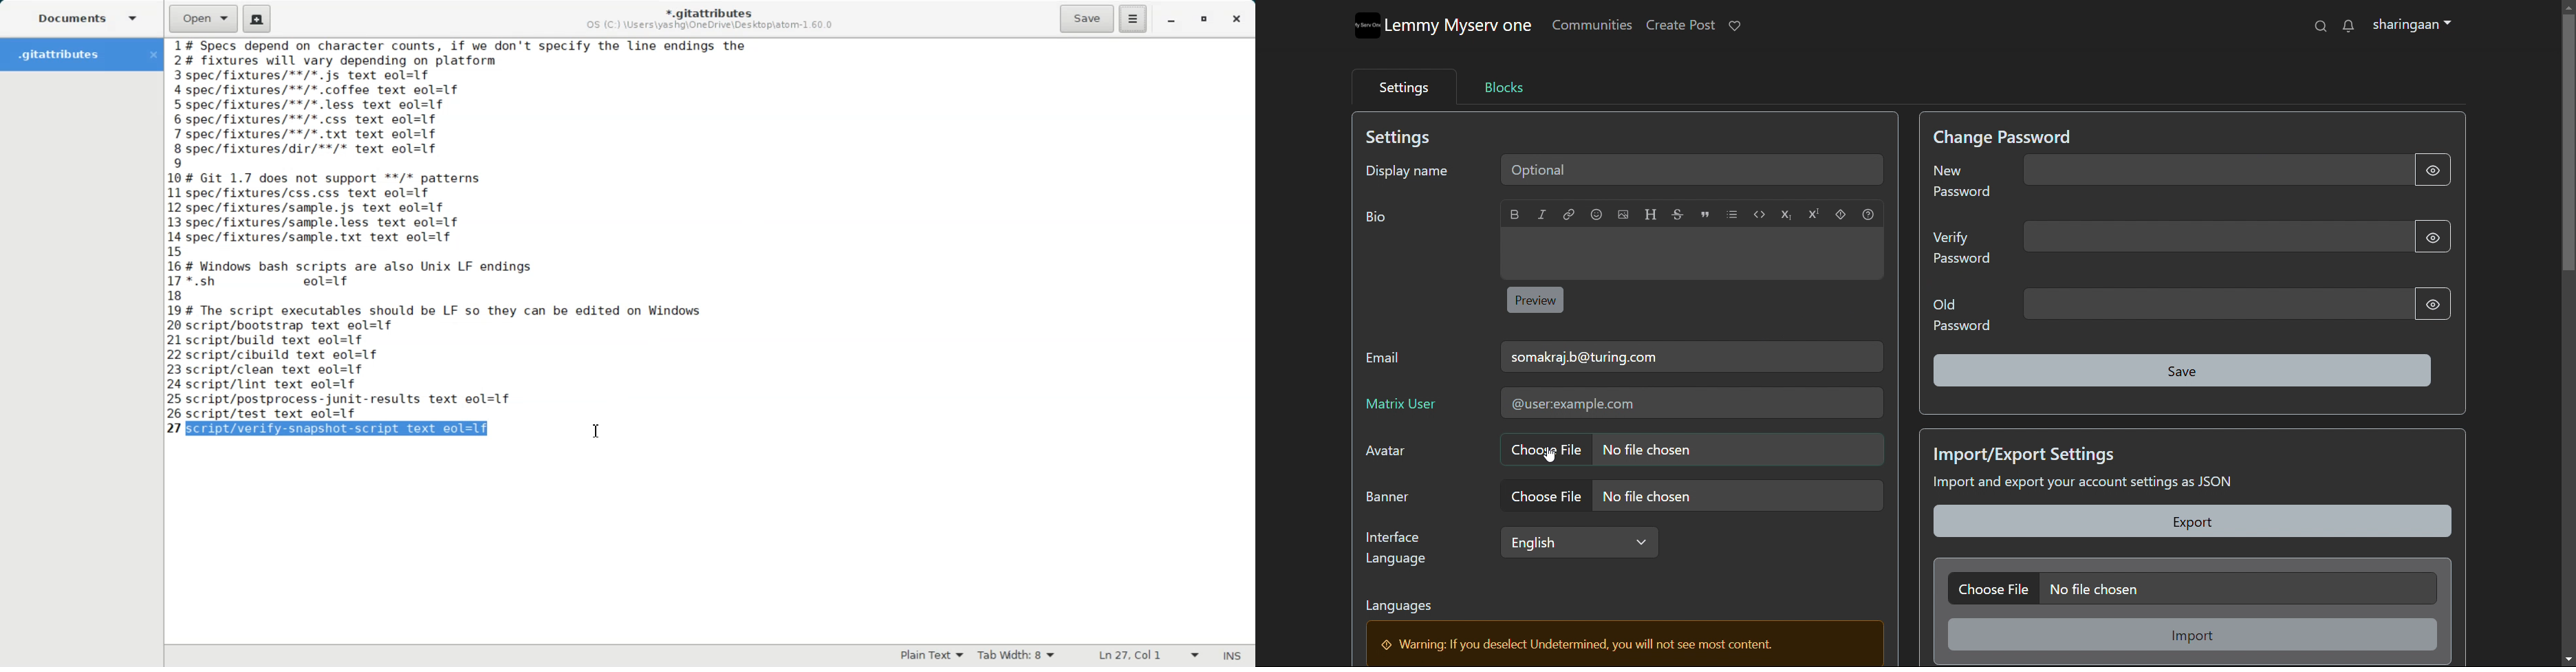 The width and height of the screenshot is (2576, 672). I want to click on old
Password, so click(1961, 314).